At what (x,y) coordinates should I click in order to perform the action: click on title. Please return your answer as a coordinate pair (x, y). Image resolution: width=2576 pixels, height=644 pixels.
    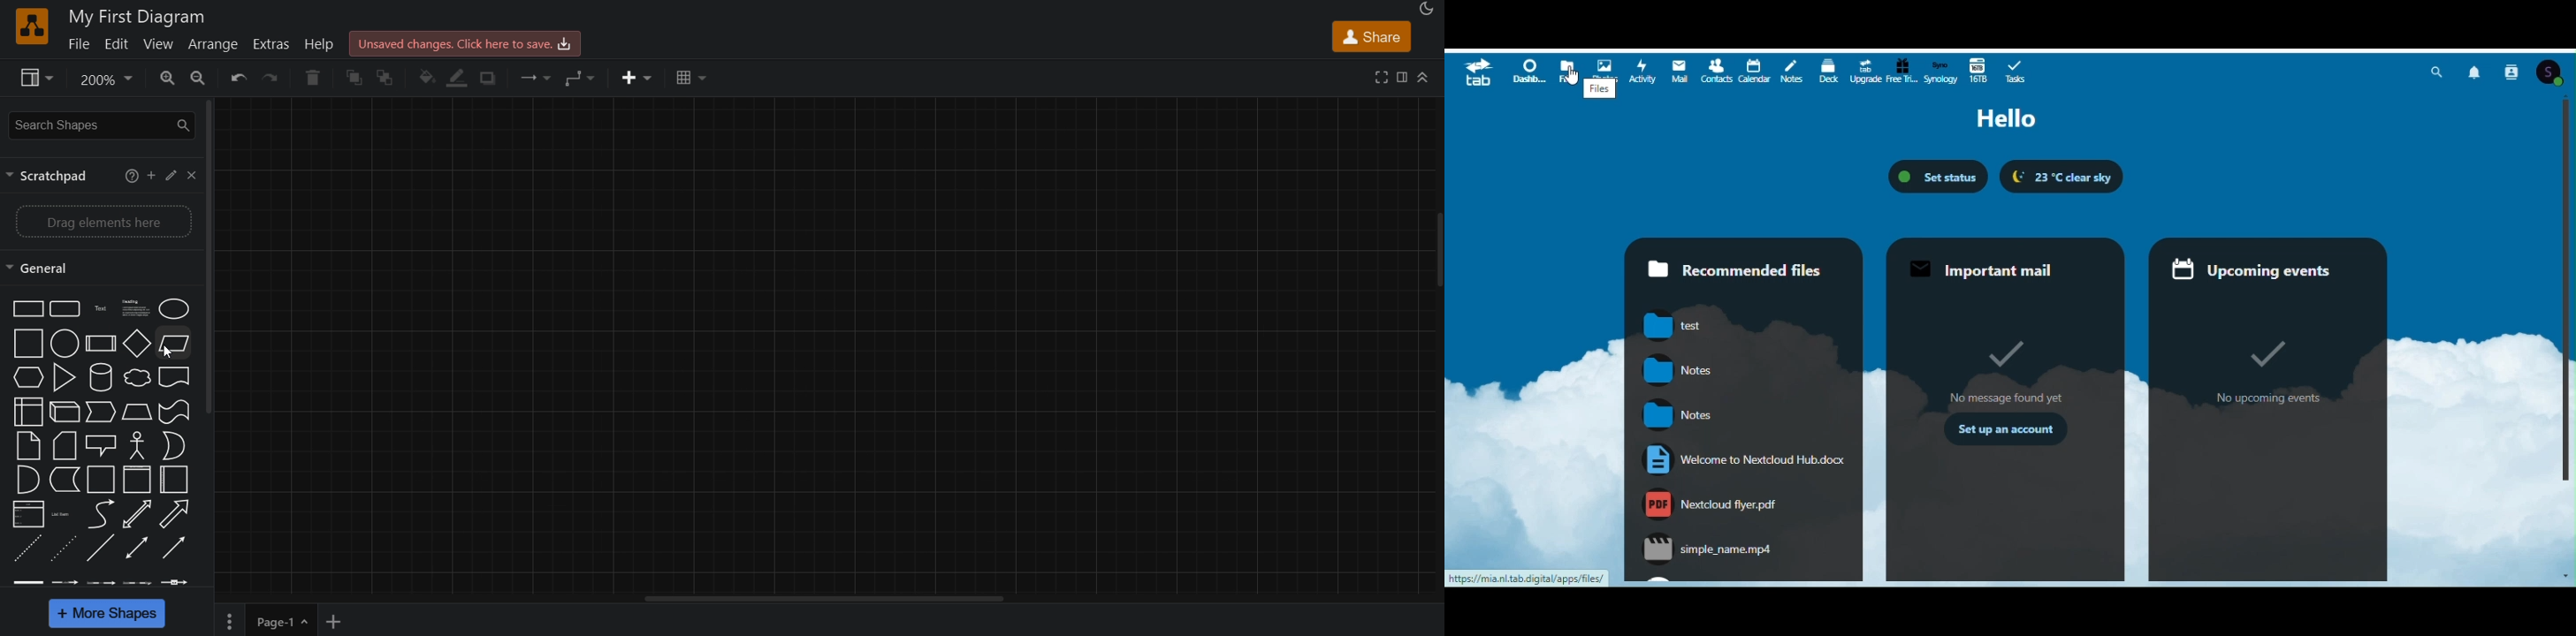
    Looking at the image, I should click on (138, 15).